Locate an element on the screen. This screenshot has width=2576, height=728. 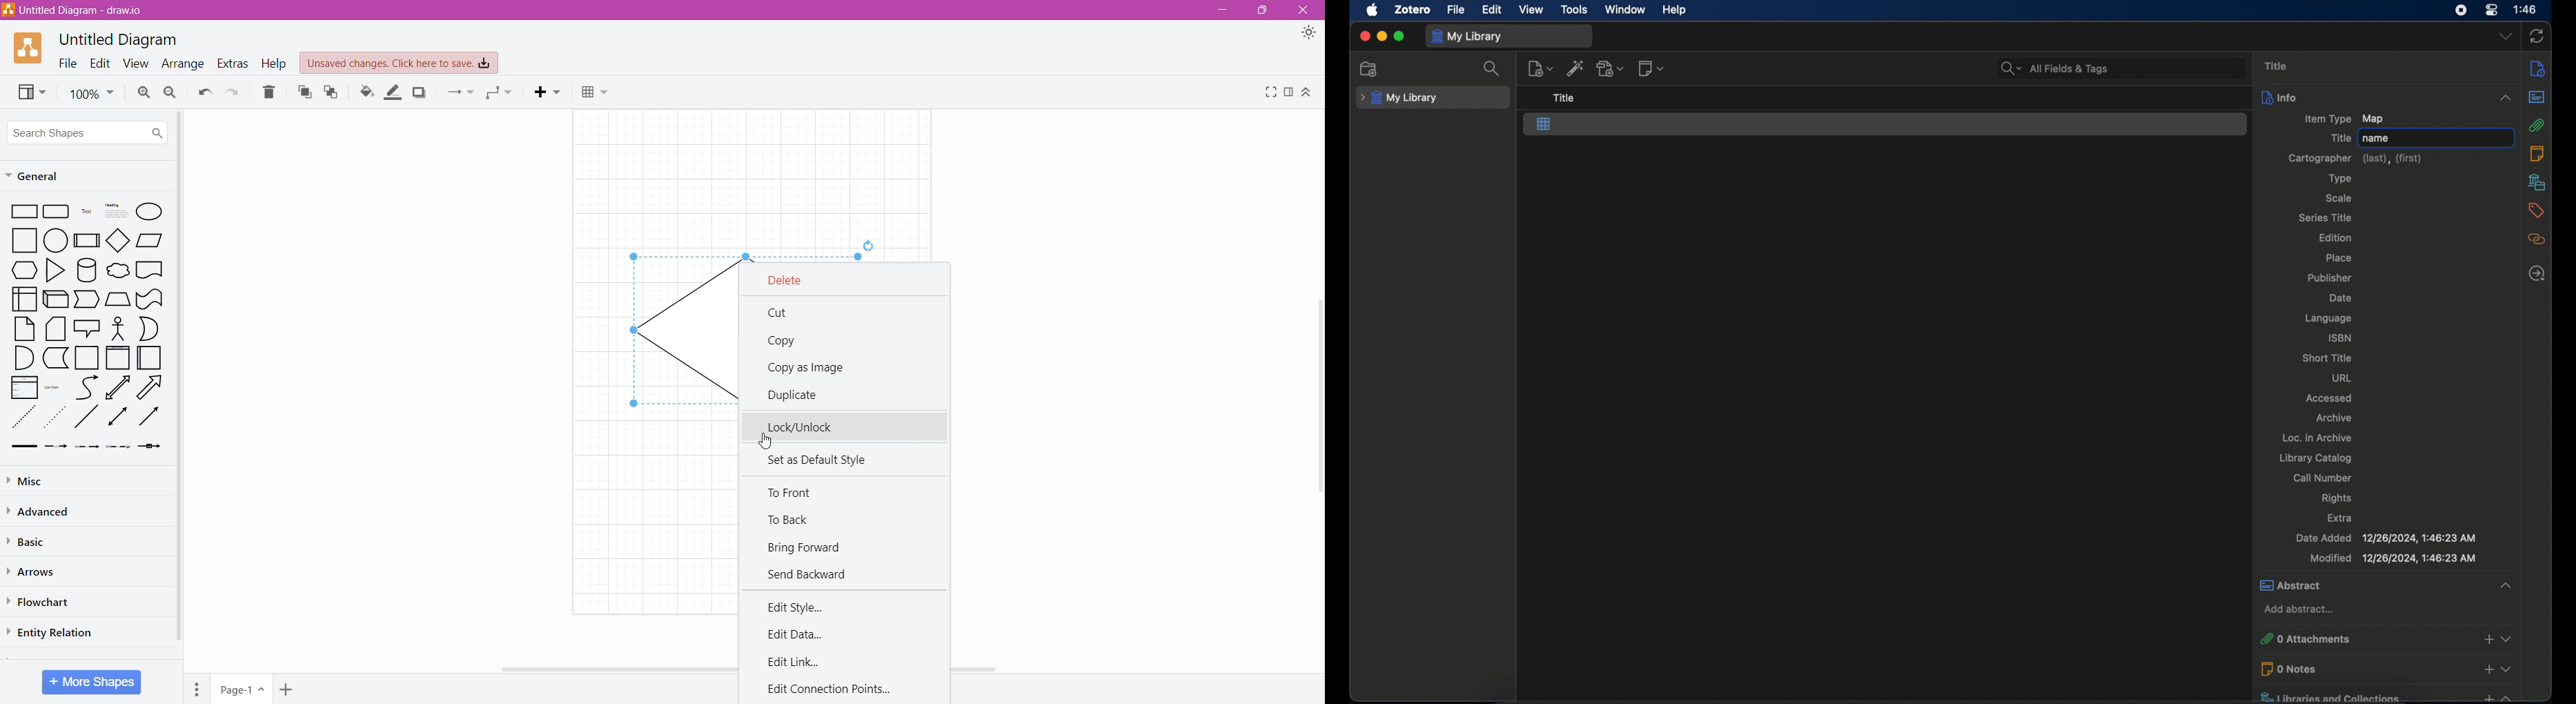
apple is located at coordinates (1371, 10).